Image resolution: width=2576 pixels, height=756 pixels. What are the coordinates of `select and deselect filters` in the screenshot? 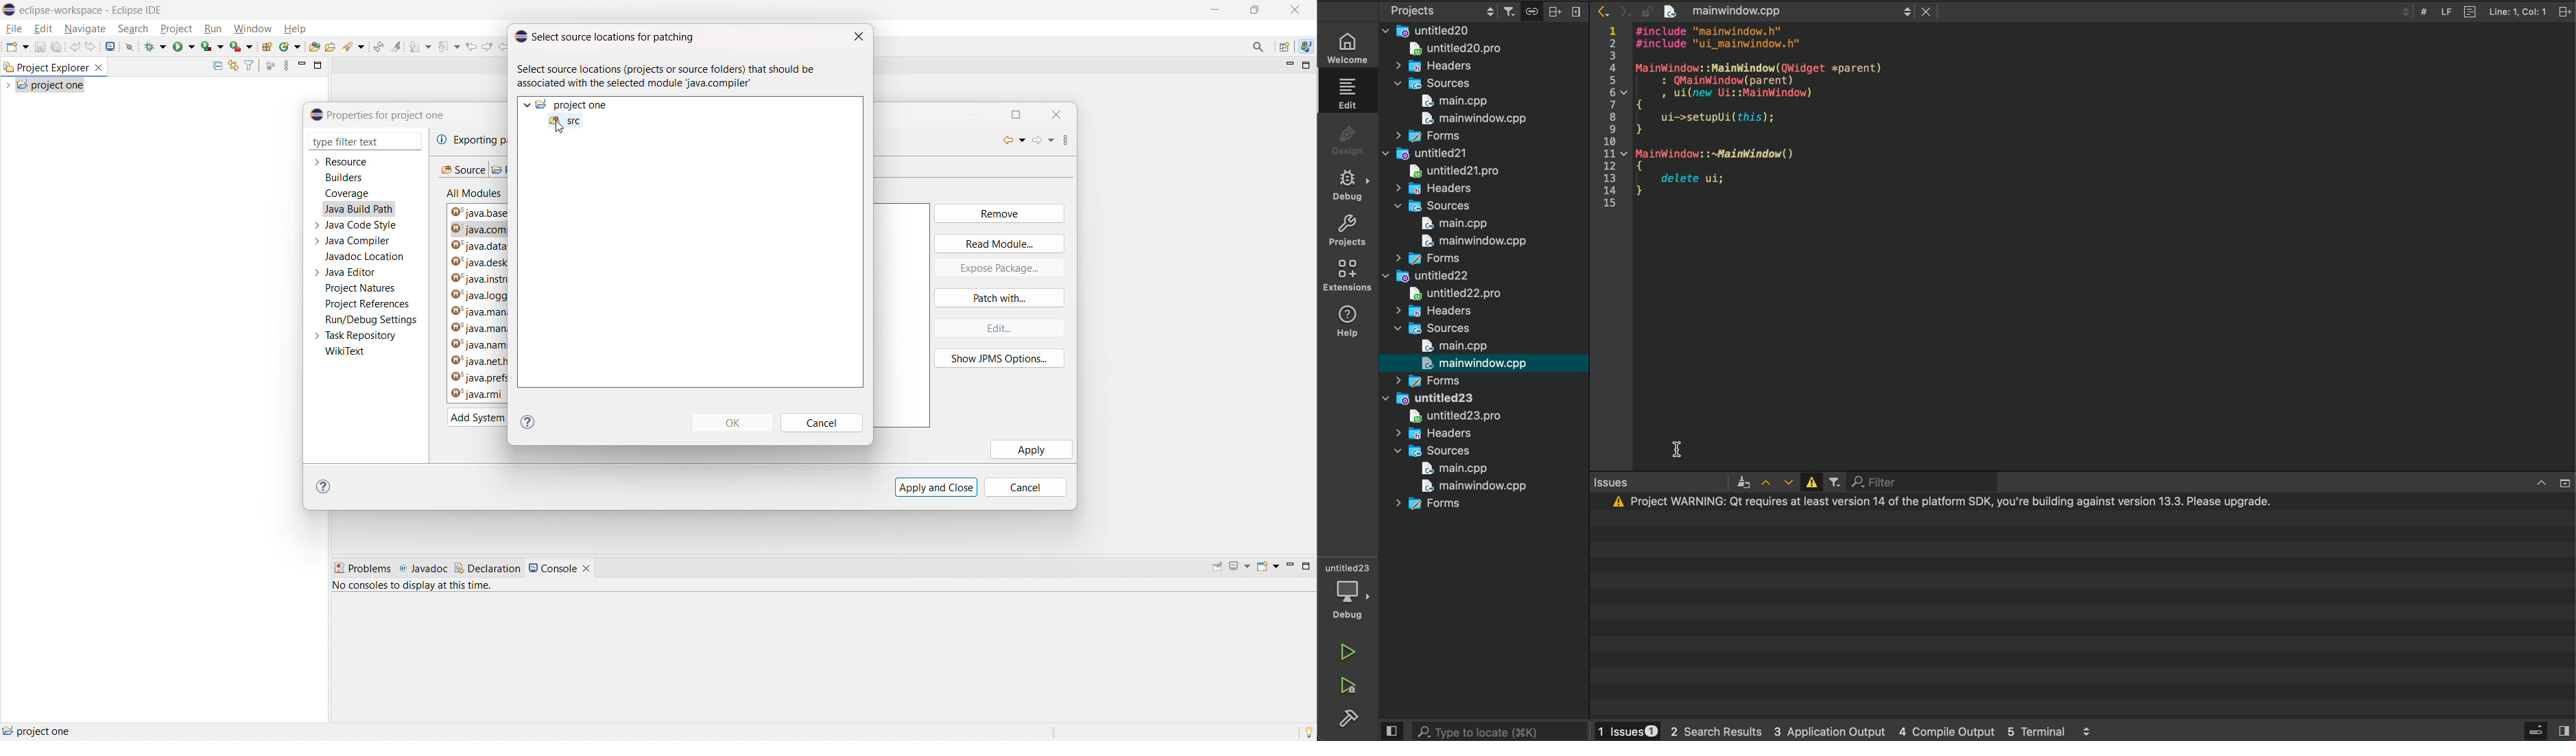 It's located at (249, 66).